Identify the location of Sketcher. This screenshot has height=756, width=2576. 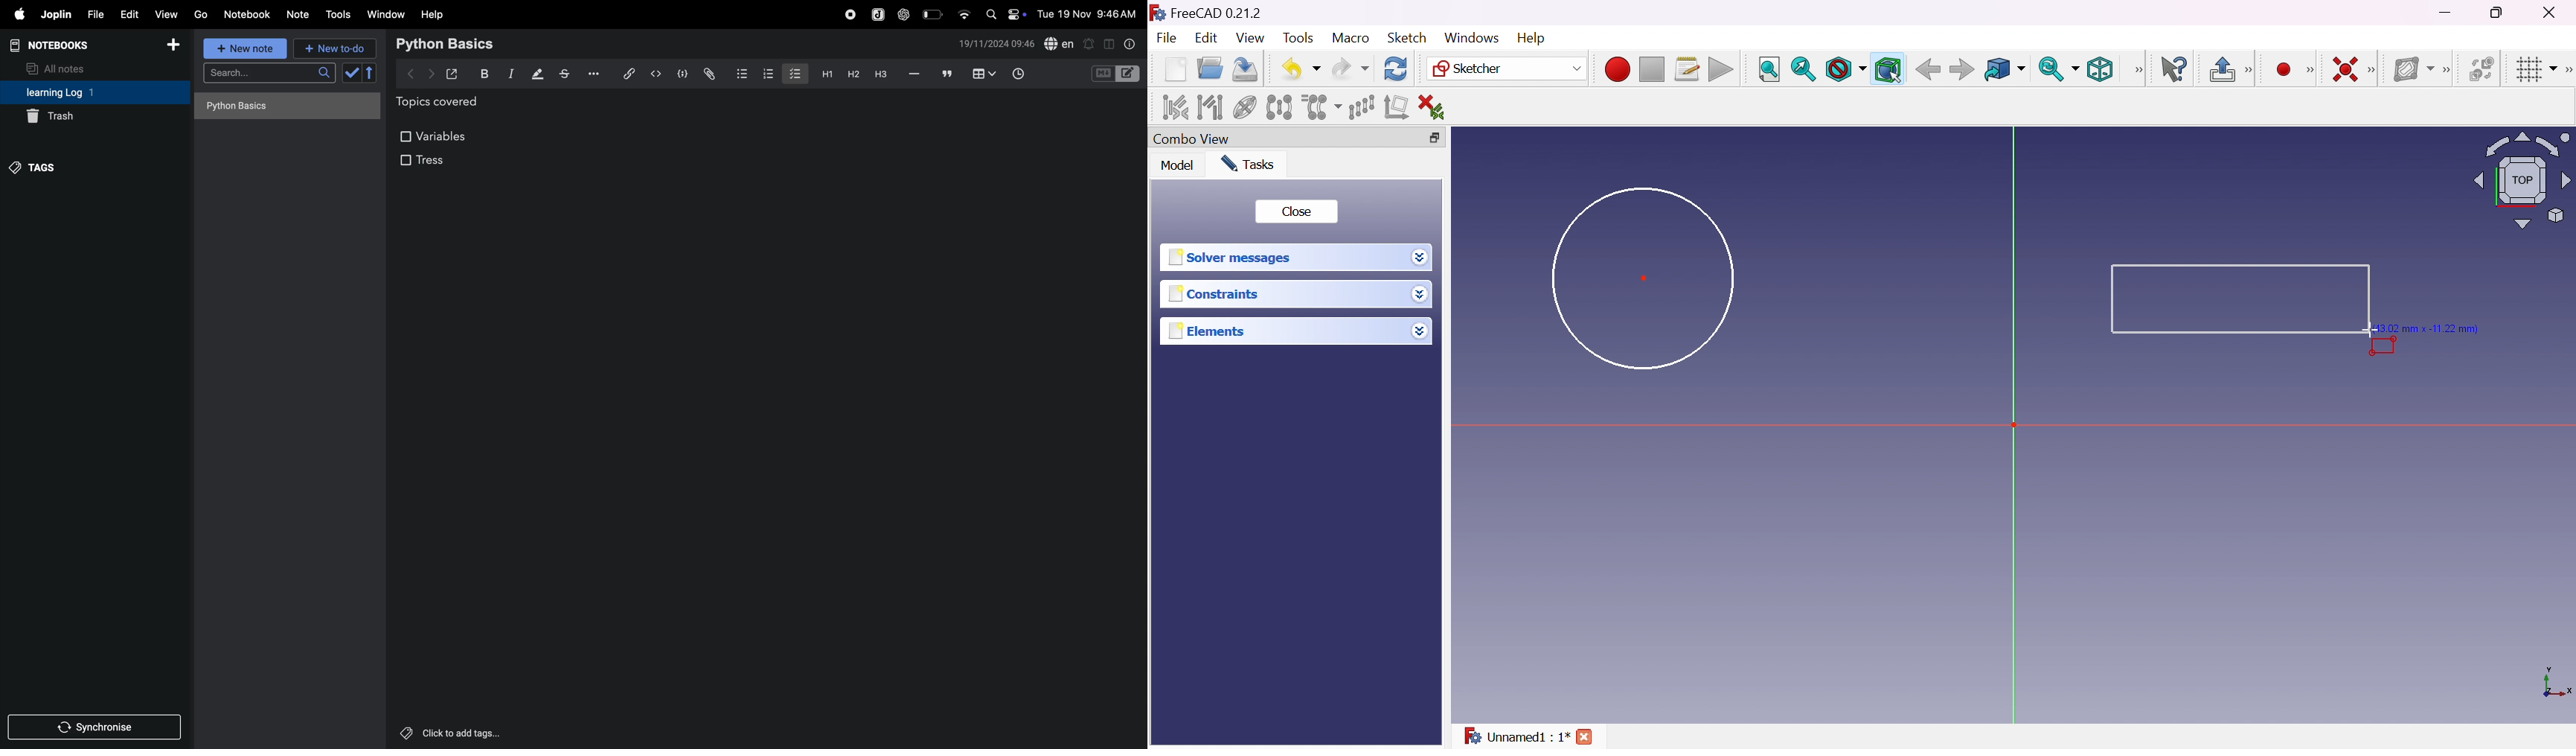
(1505, 68).